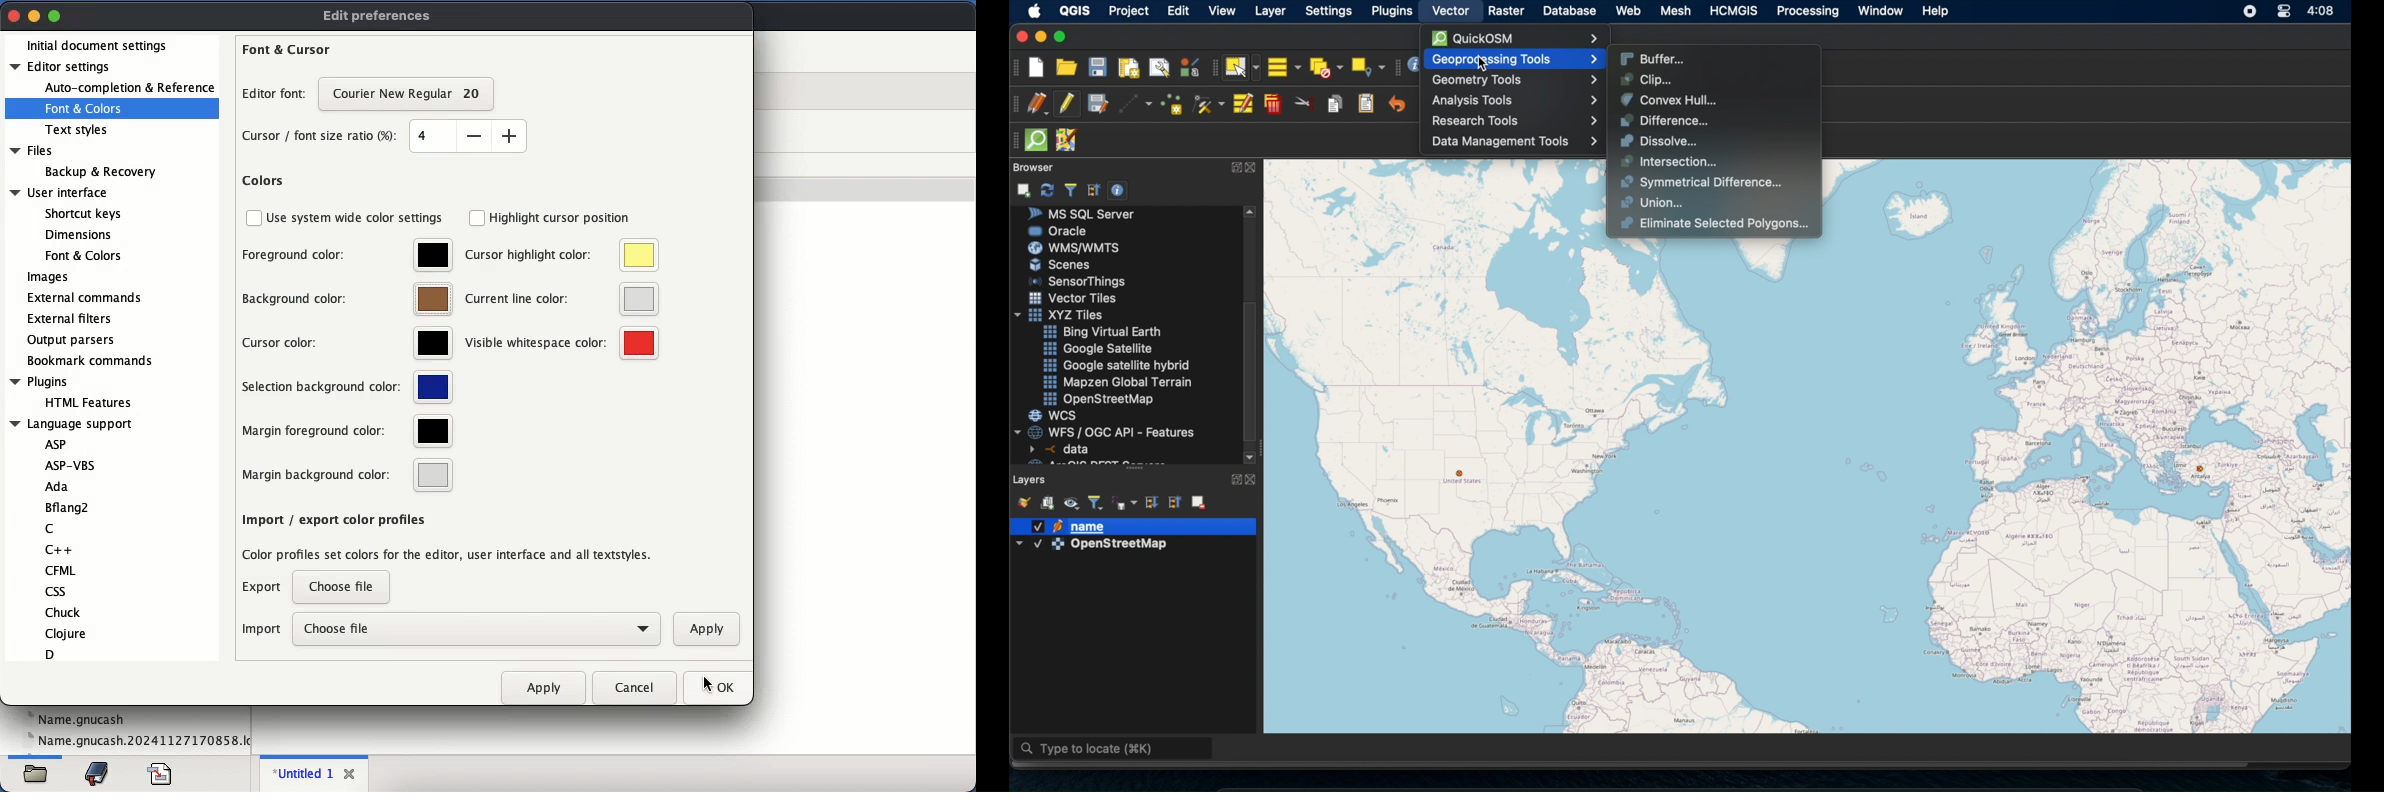 This screenshot has width=2408, height=812. I want to click on images, so click(48, 278).